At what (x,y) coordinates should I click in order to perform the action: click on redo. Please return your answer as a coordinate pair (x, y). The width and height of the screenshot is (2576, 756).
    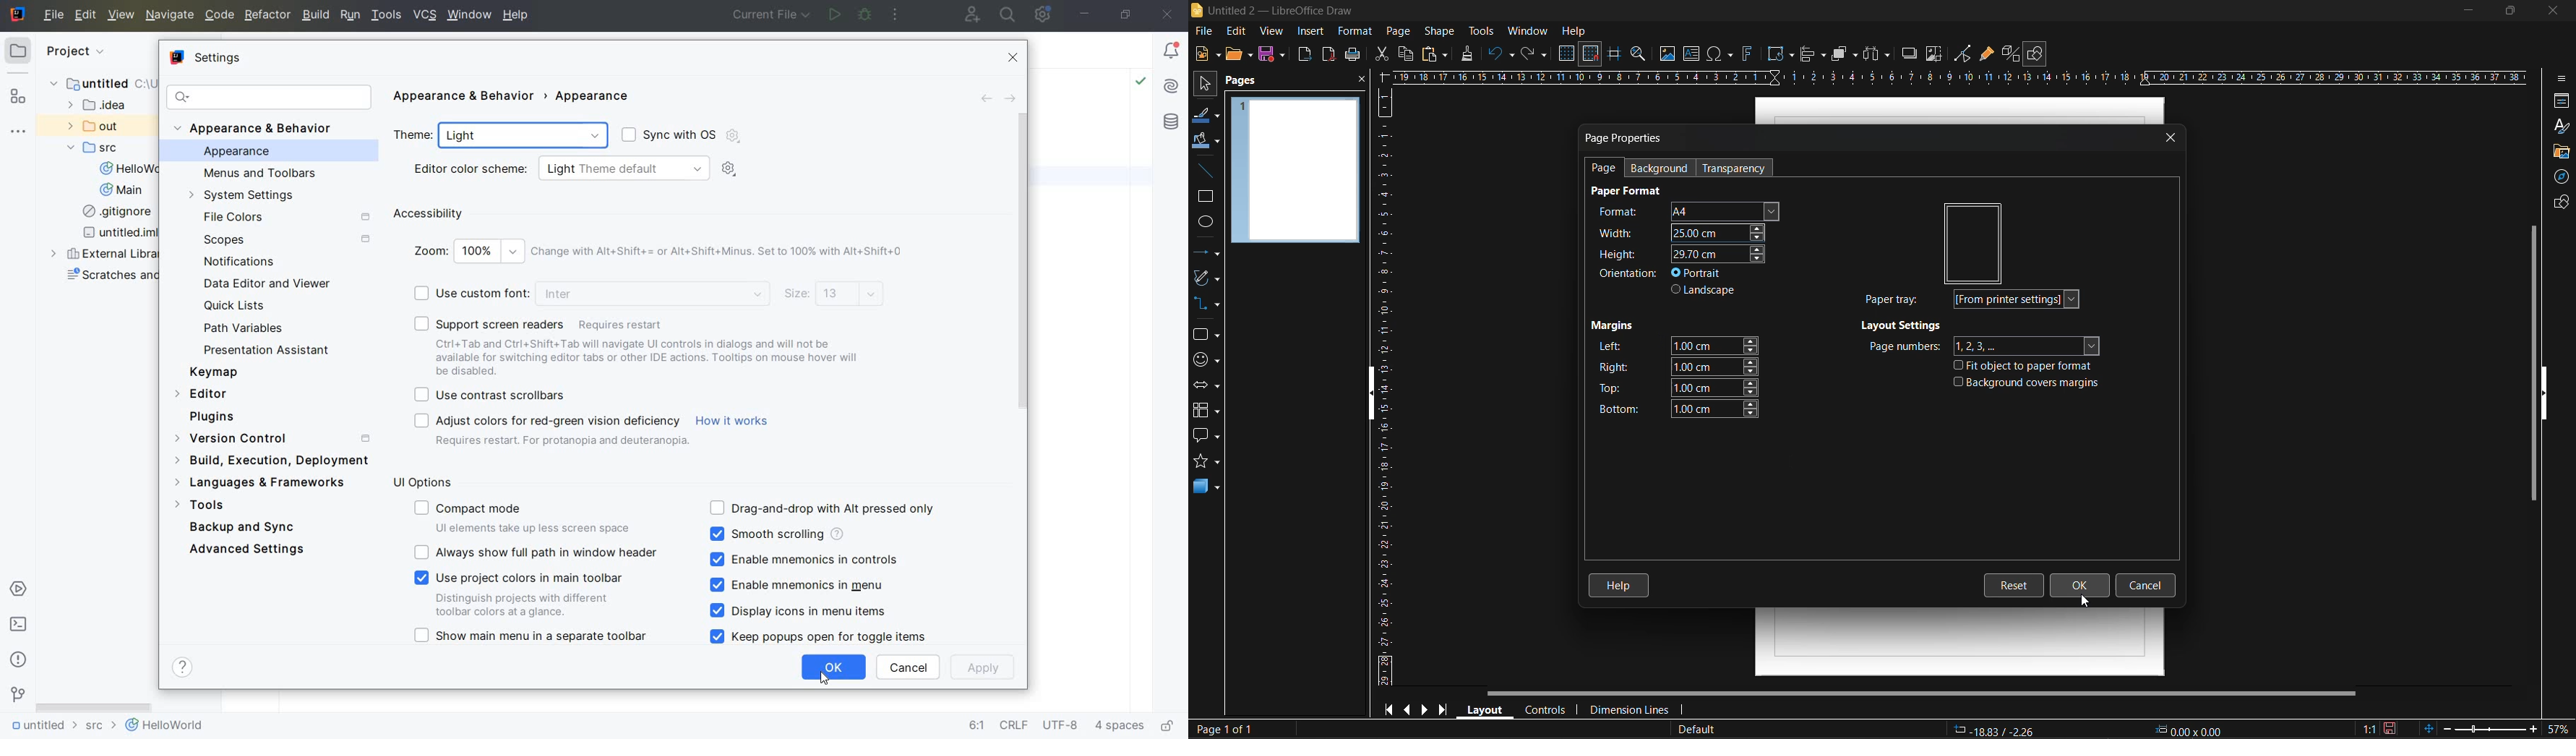
    Looking at the image, I should click on (1535, 54).